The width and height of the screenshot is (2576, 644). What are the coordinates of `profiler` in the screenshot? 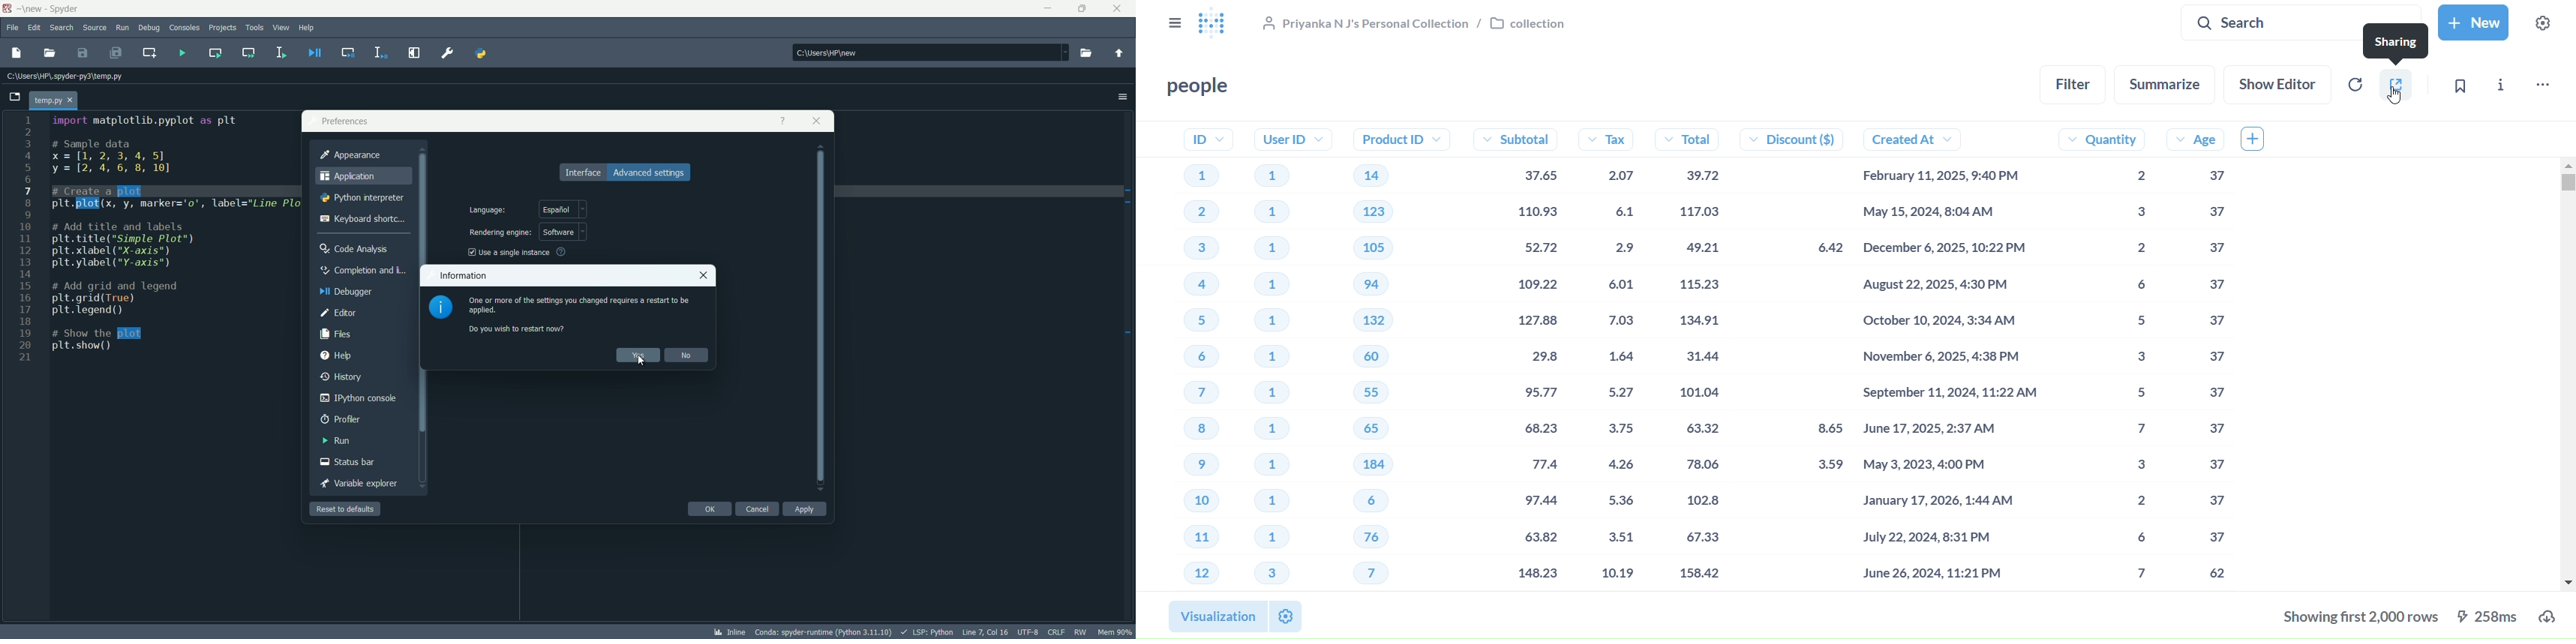 It's located at (341, 419).